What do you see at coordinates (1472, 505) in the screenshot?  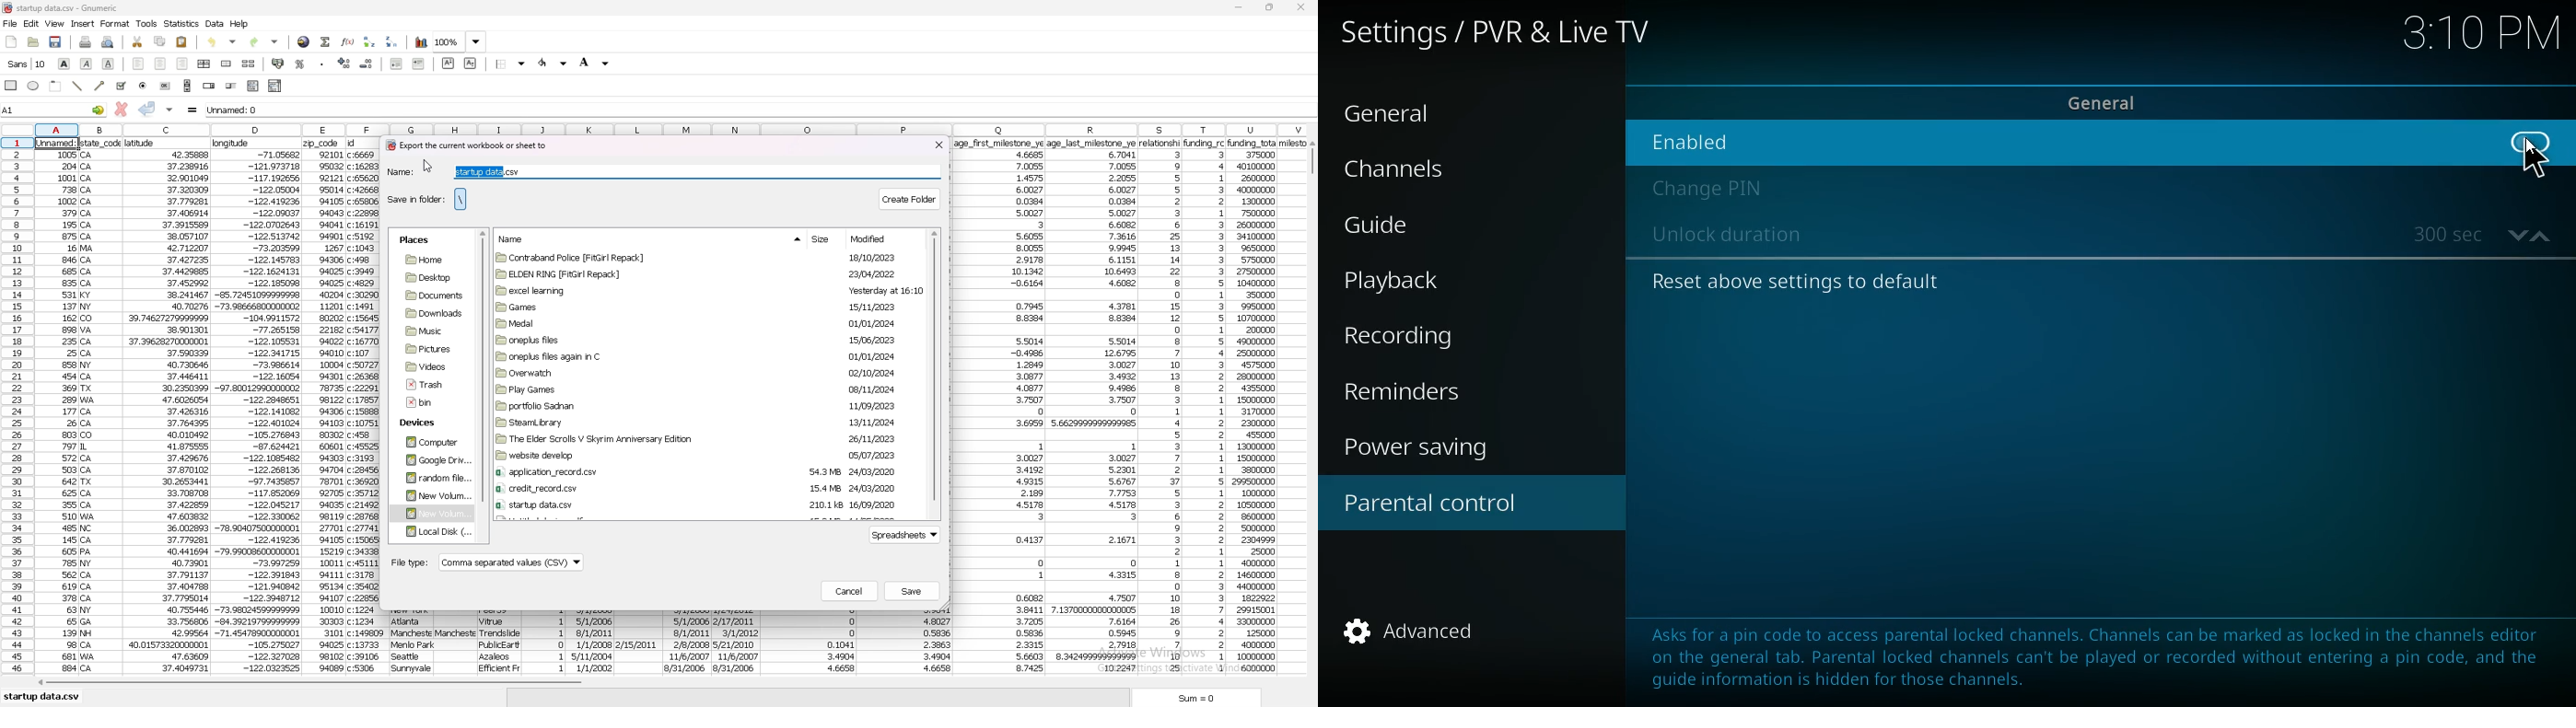 I see `parental control` at bounding box center [1472, 505].